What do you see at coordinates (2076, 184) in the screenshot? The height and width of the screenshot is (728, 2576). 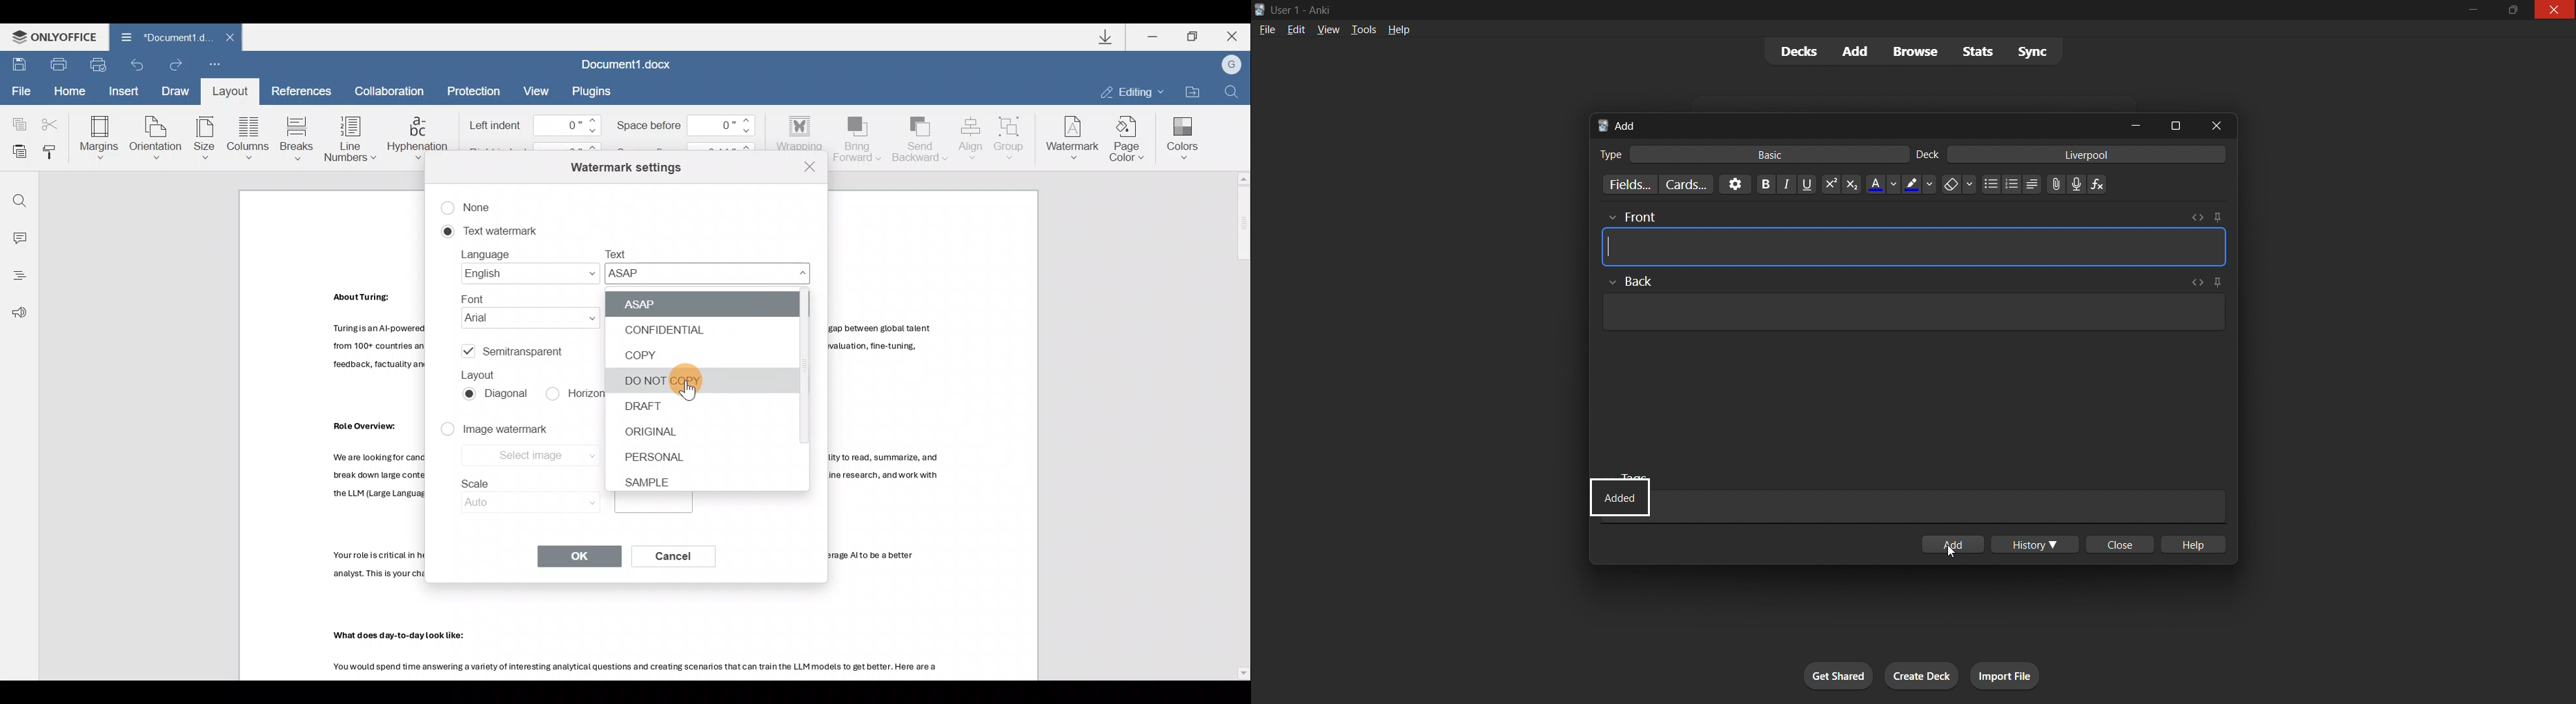 I see `add audio` at bounding box center [2076, 184].